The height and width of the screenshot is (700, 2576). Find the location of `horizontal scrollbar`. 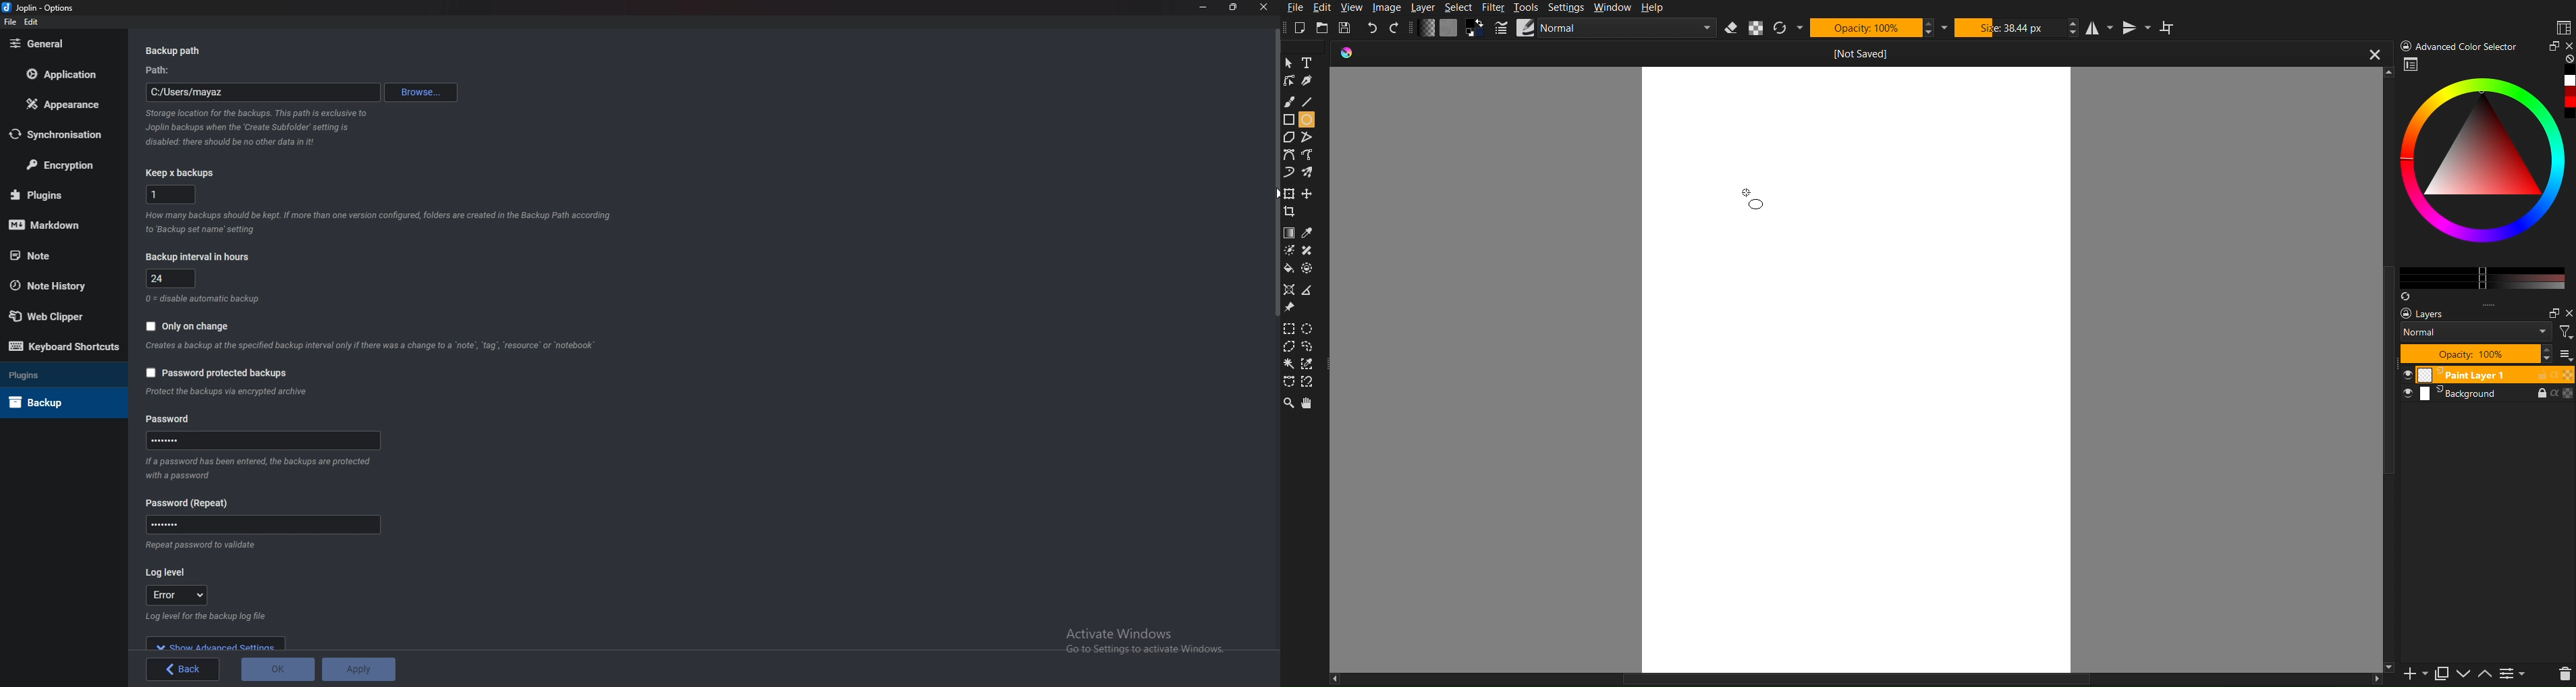

horizontal scrollbar is located at coordinates (1857, 677).